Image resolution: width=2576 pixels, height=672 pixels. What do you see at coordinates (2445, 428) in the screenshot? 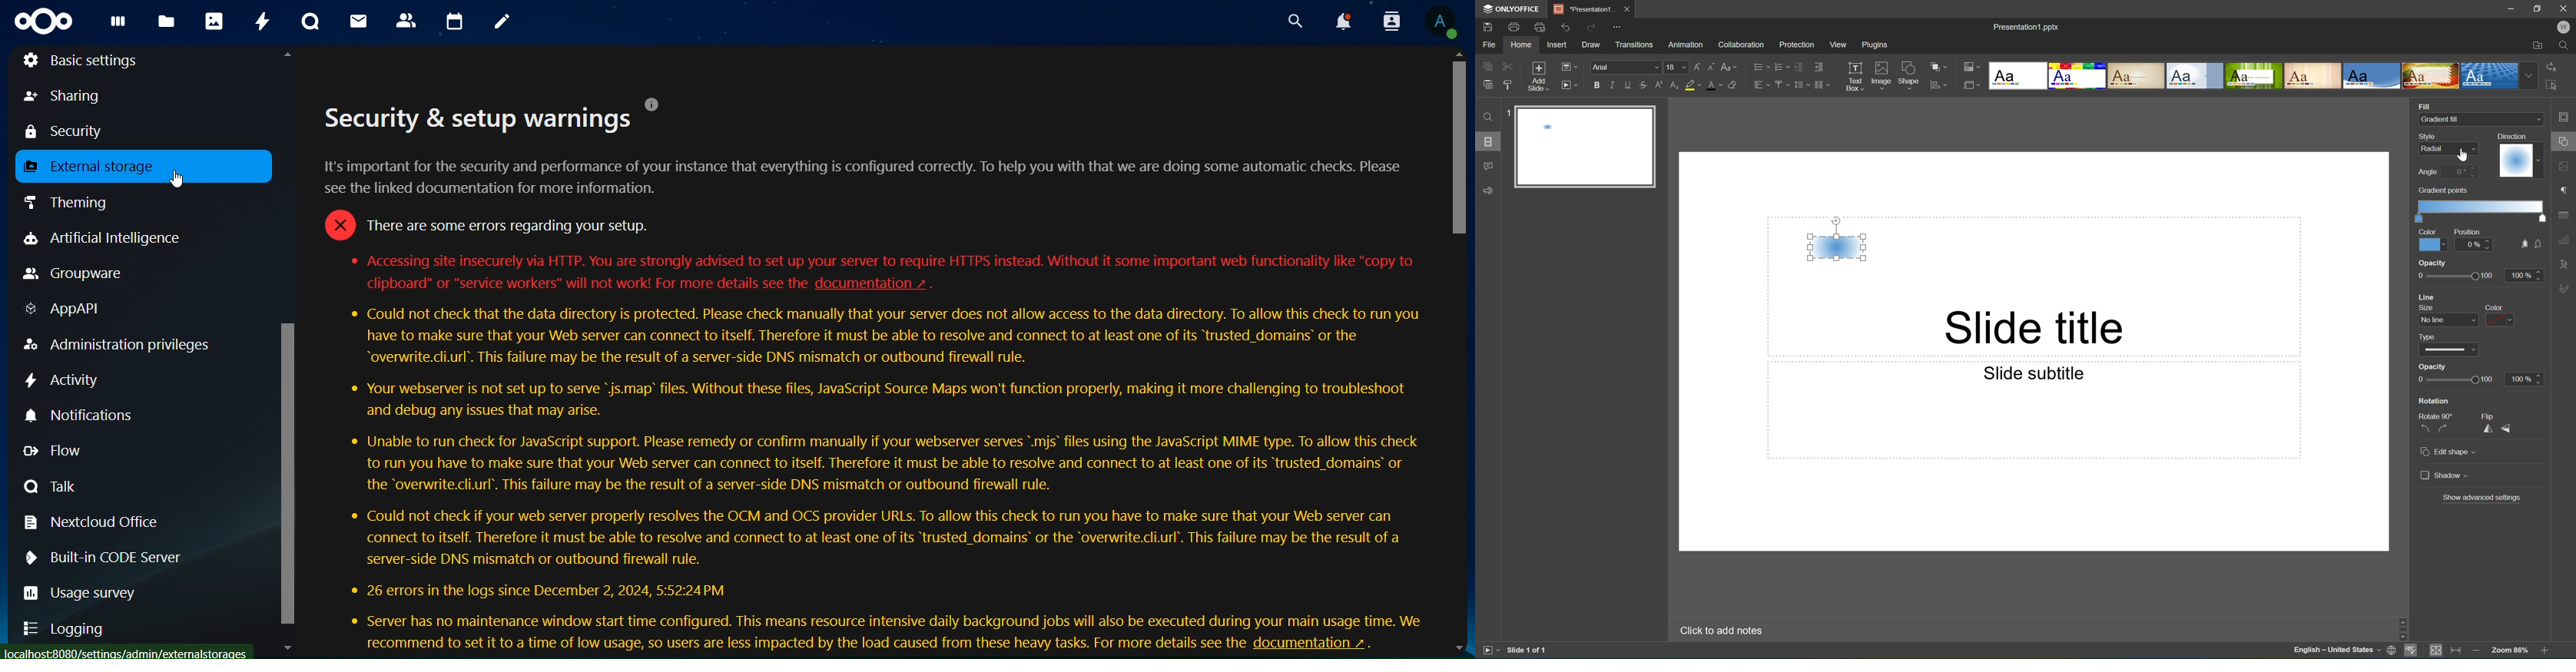
I see `Rotate 90° clockwise` at bounding box center [2445, 428].